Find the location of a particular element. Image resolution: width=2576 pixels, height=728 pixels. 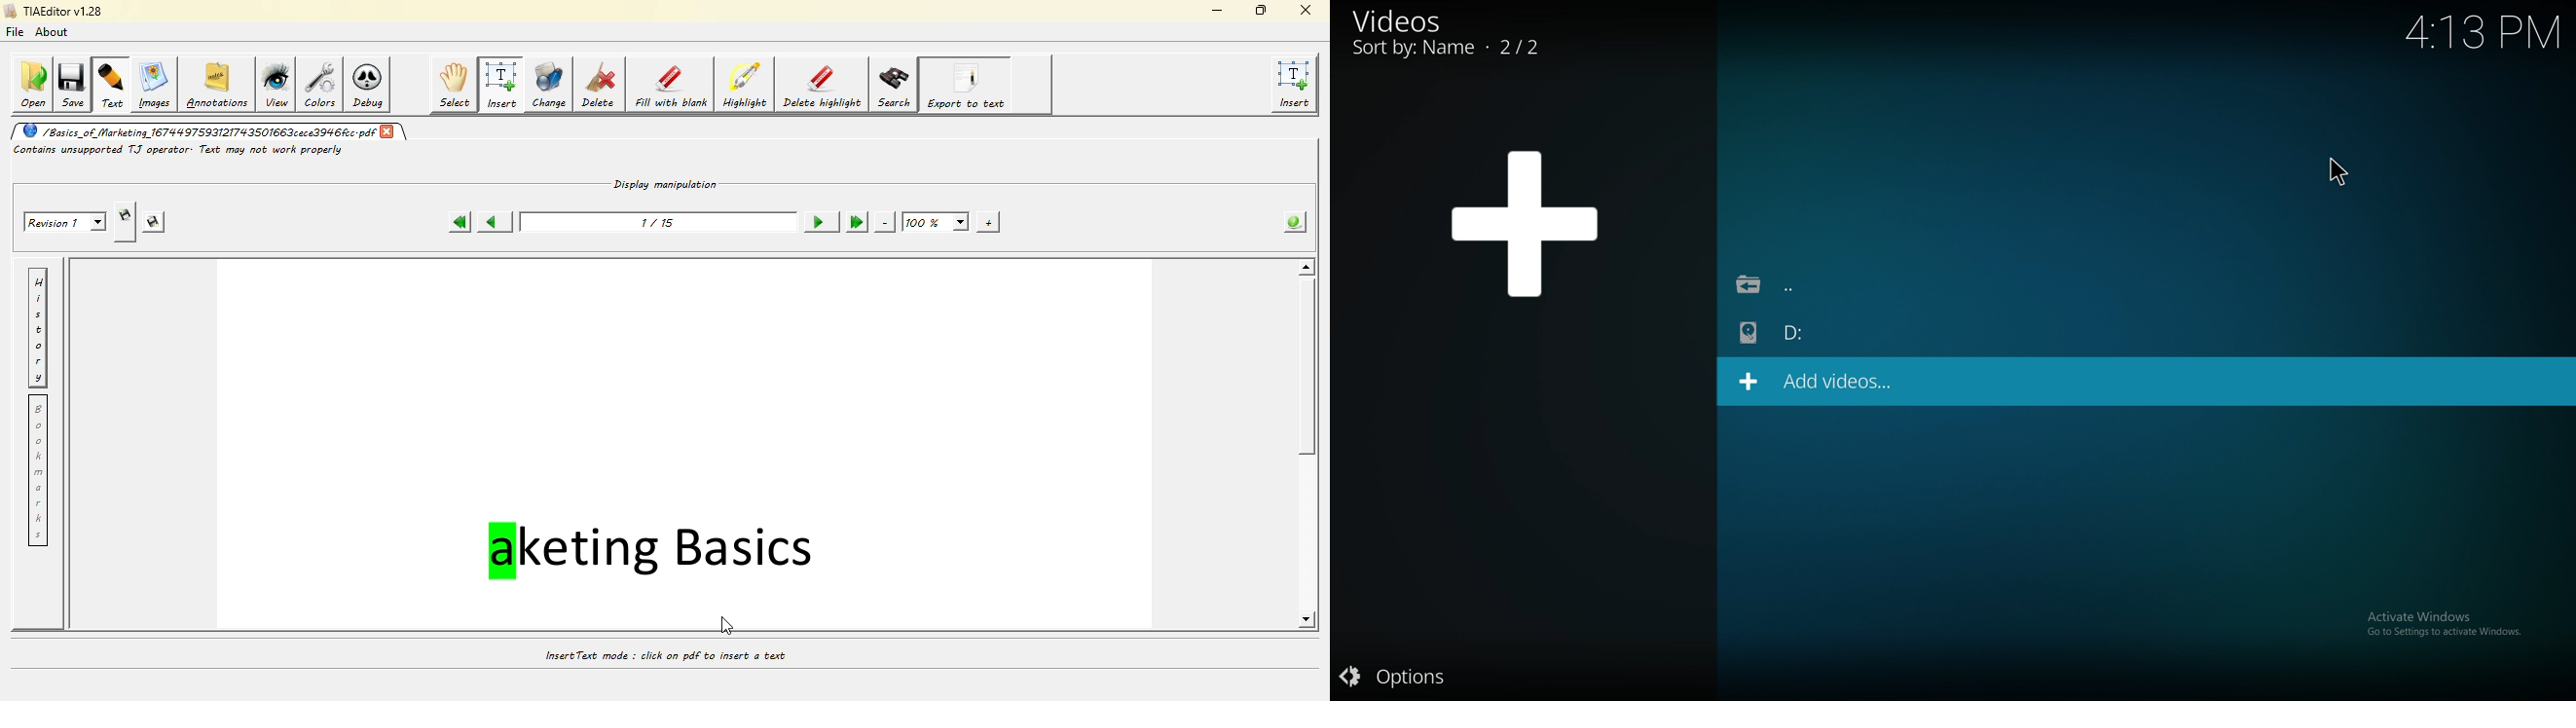

add videos is located at coordinates (1836, 384).